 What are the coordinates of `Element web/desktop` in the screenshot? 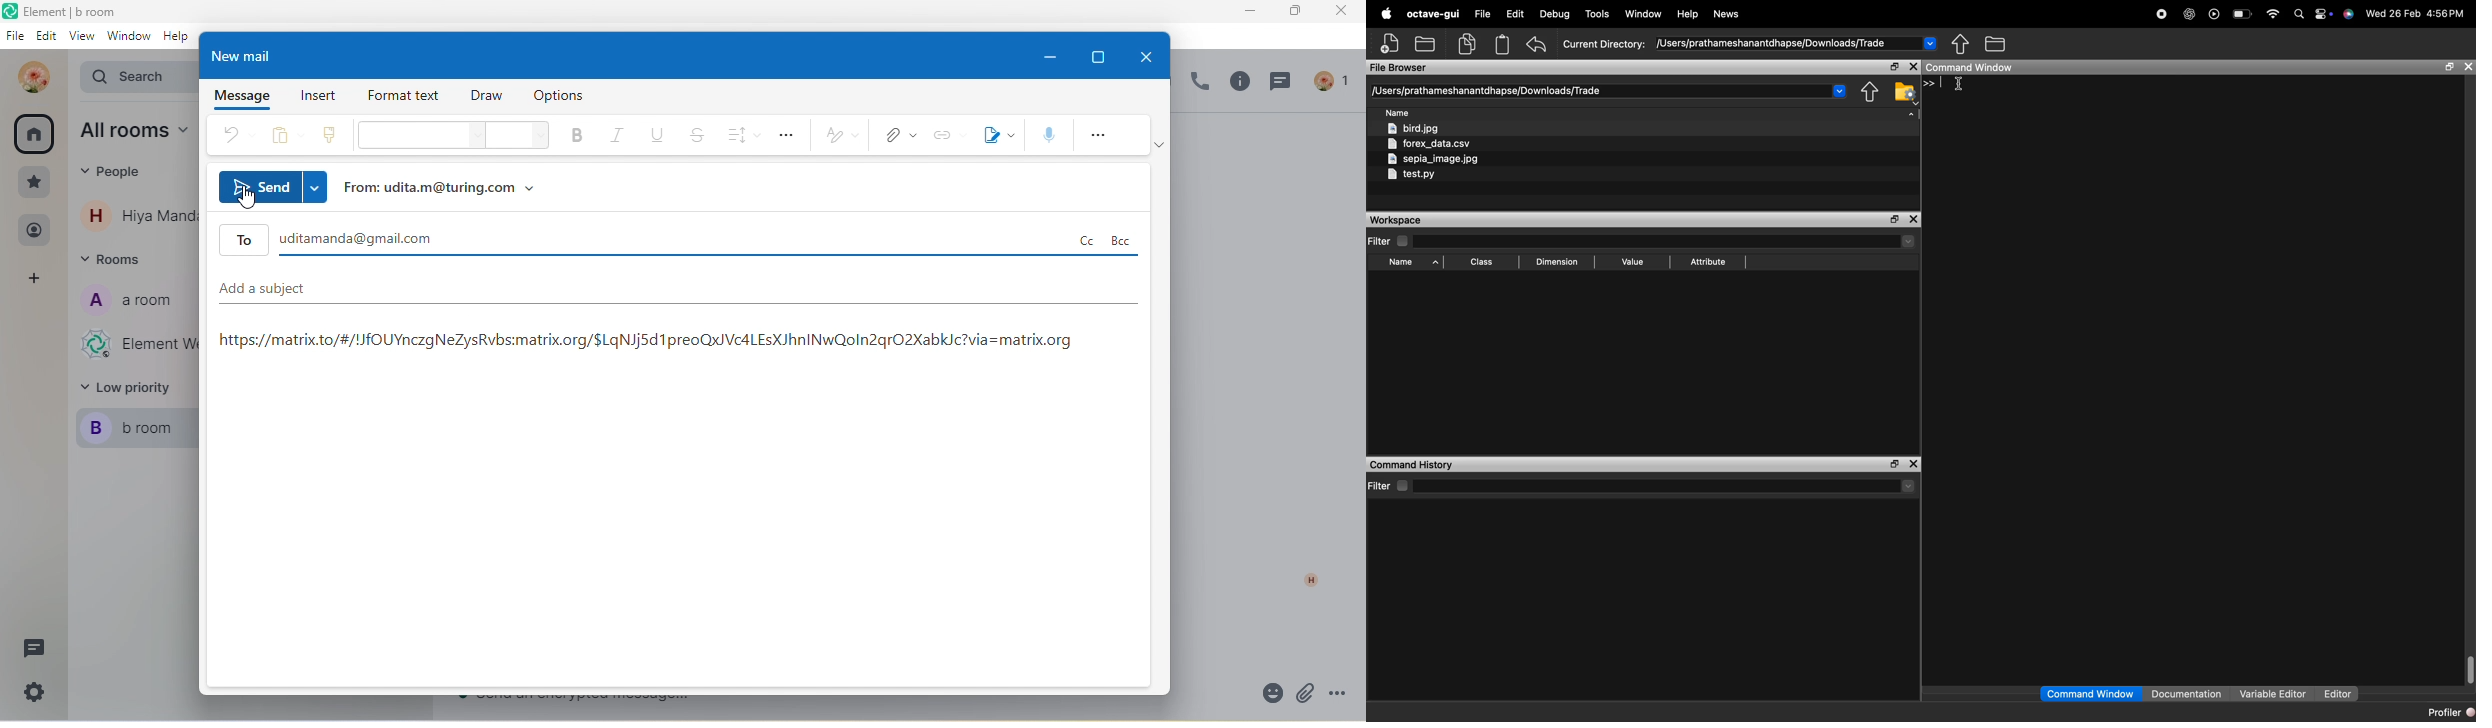 It's located at (135, 347).